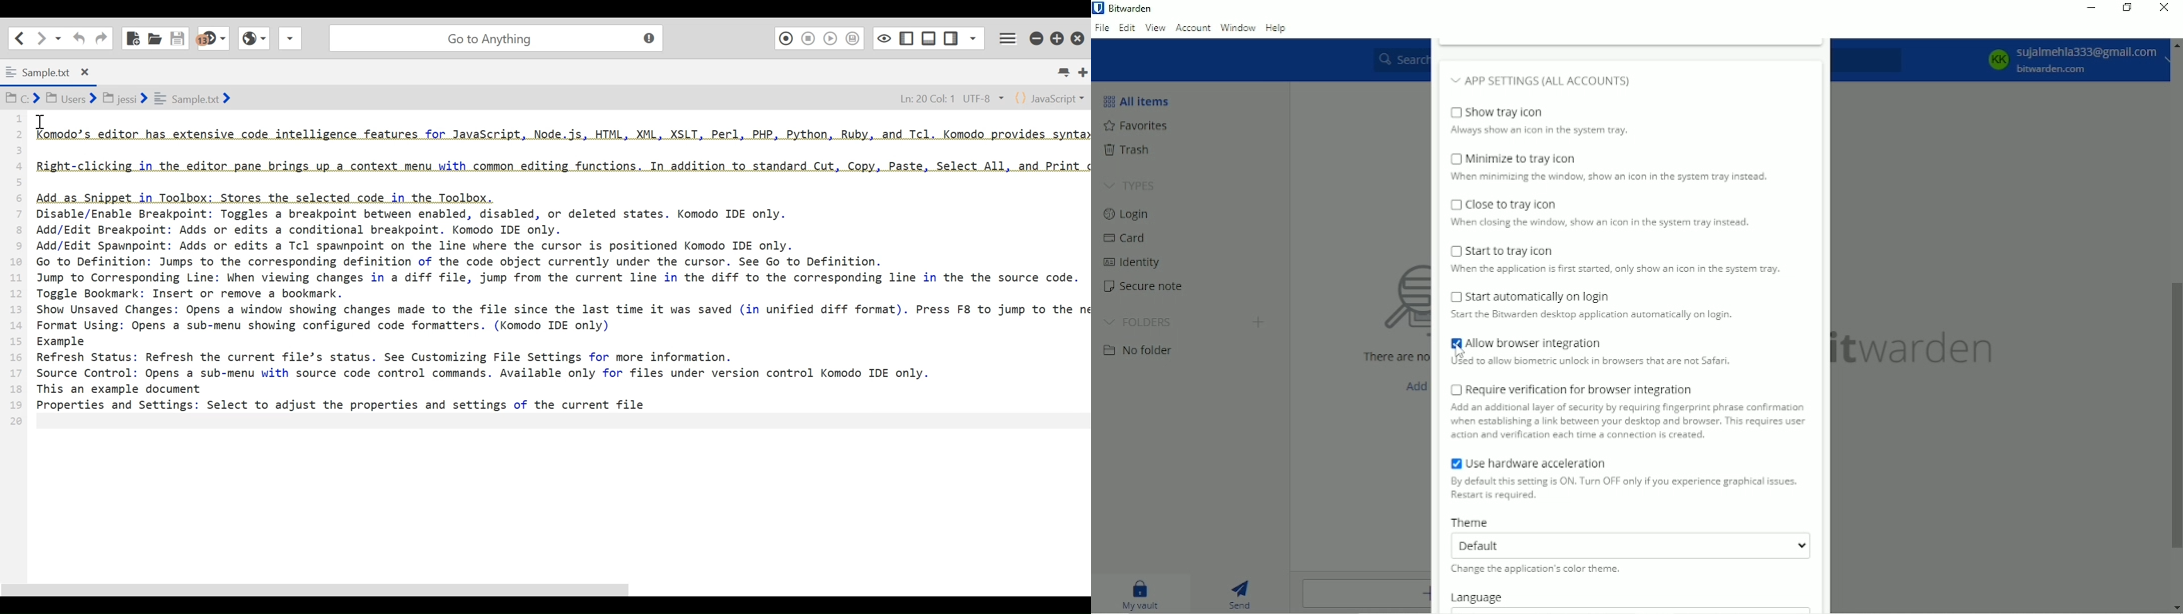 The image size is (2184, 616). What do you see at coordinates (19, 38) in the screenshot?
I see `Go back one location` at bounding box center [19, 38].